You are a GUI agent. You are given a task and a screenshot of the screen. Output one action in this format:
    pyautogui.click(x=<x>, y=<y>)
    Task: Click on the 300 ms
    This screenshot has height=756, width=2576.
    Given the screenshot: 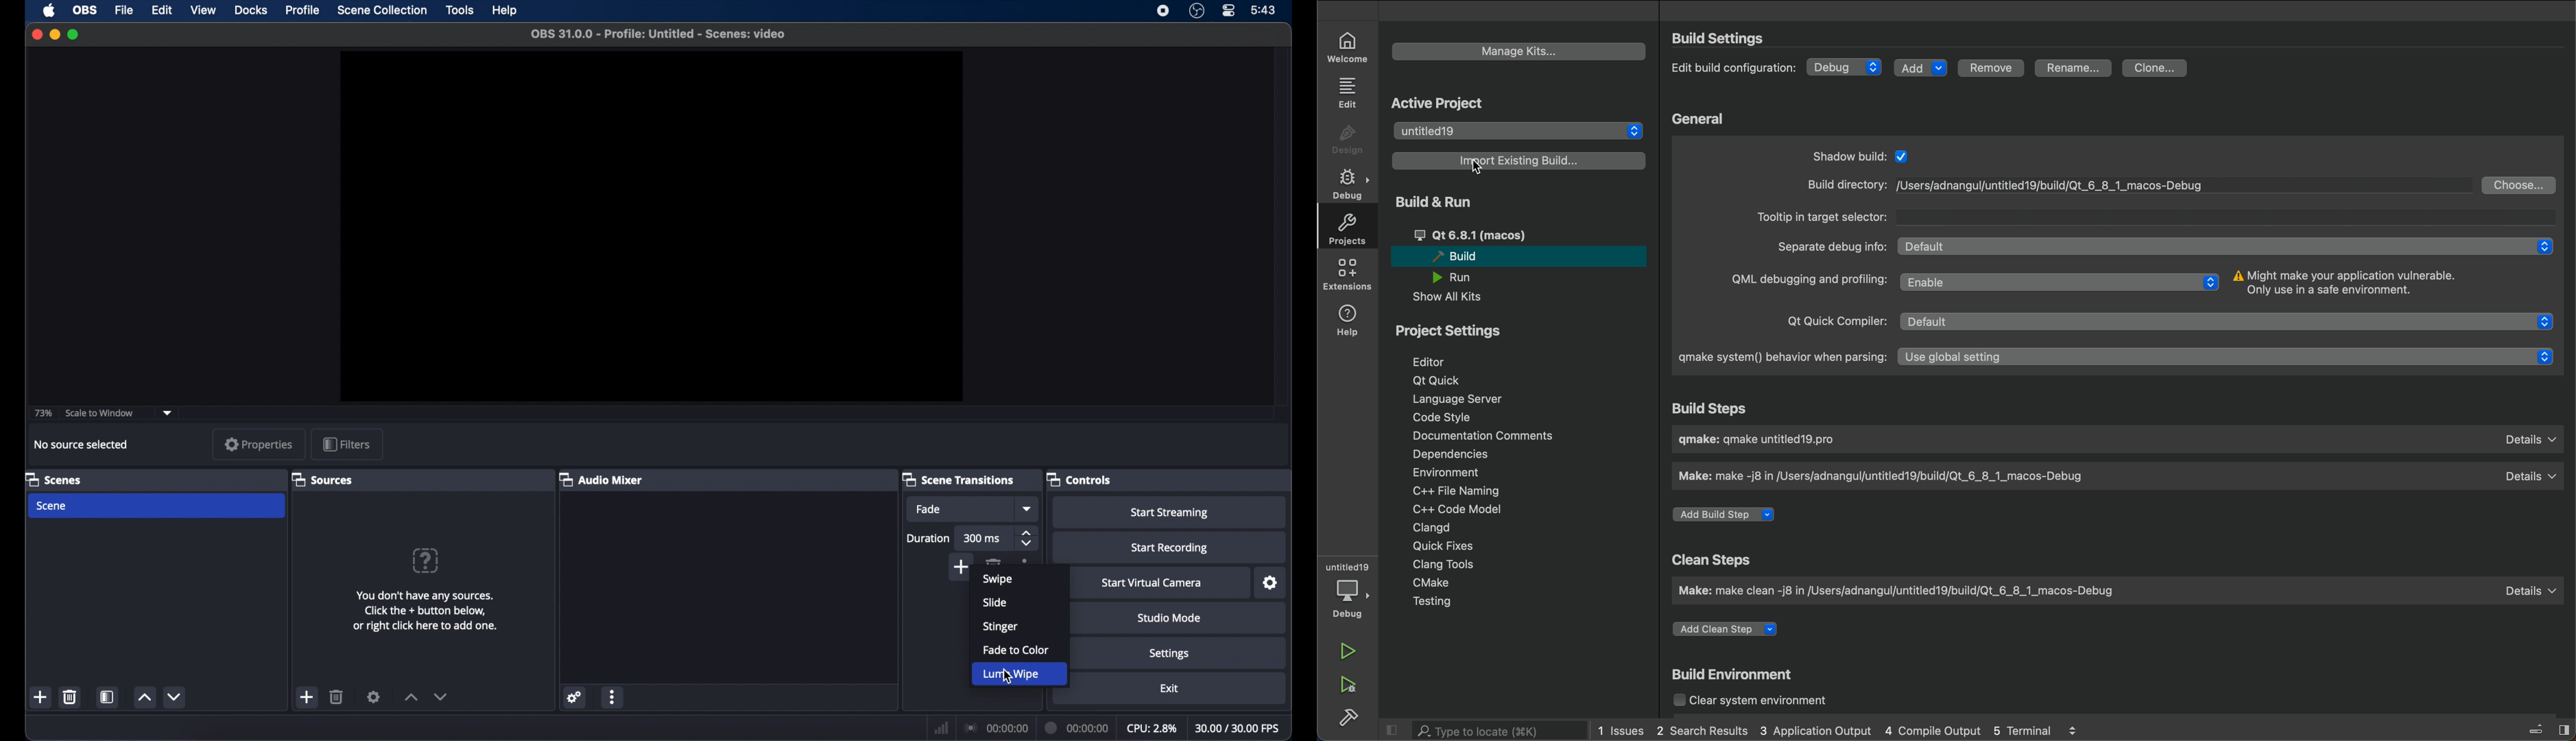 What is the action you would take?
    pyautogui.click(x=983, y=538)
    